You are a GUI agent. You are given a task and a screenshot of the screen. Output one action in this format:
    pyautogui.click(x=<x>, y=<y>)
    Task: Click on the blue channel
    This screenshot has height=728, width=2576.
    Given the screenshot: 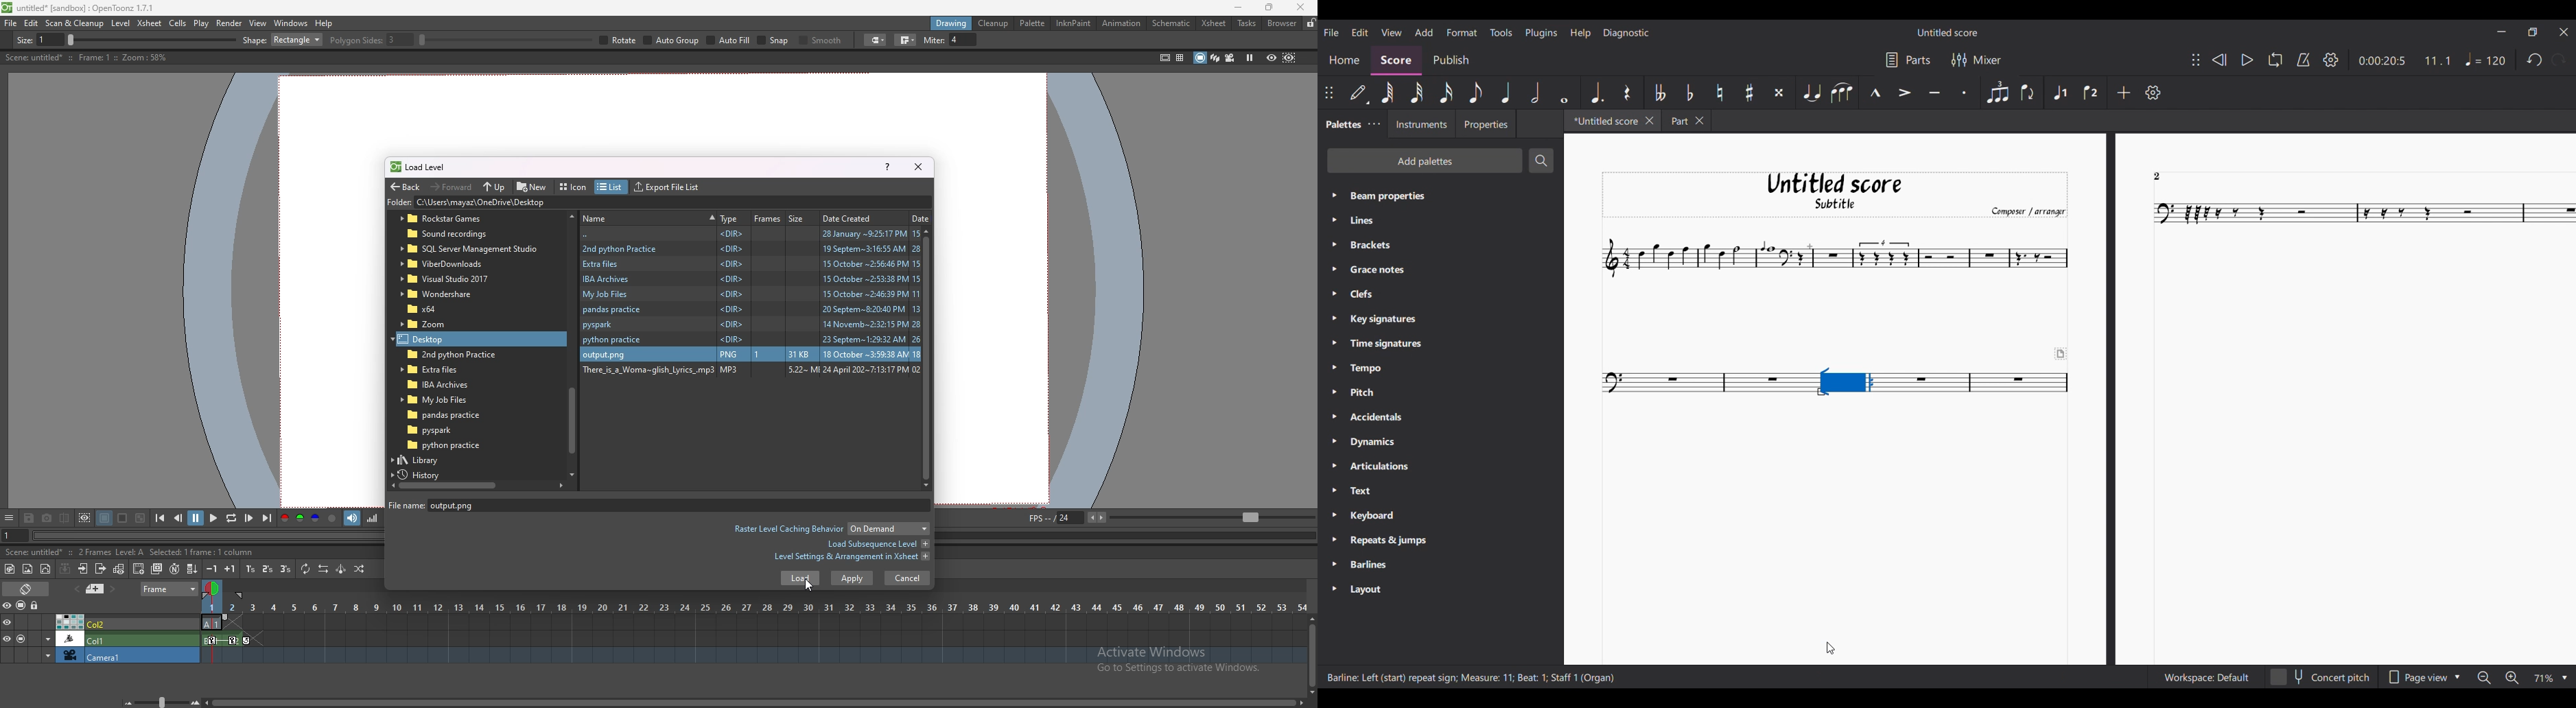 What is the action you would take?
    pyautogui.click(x=316, y=519)
    